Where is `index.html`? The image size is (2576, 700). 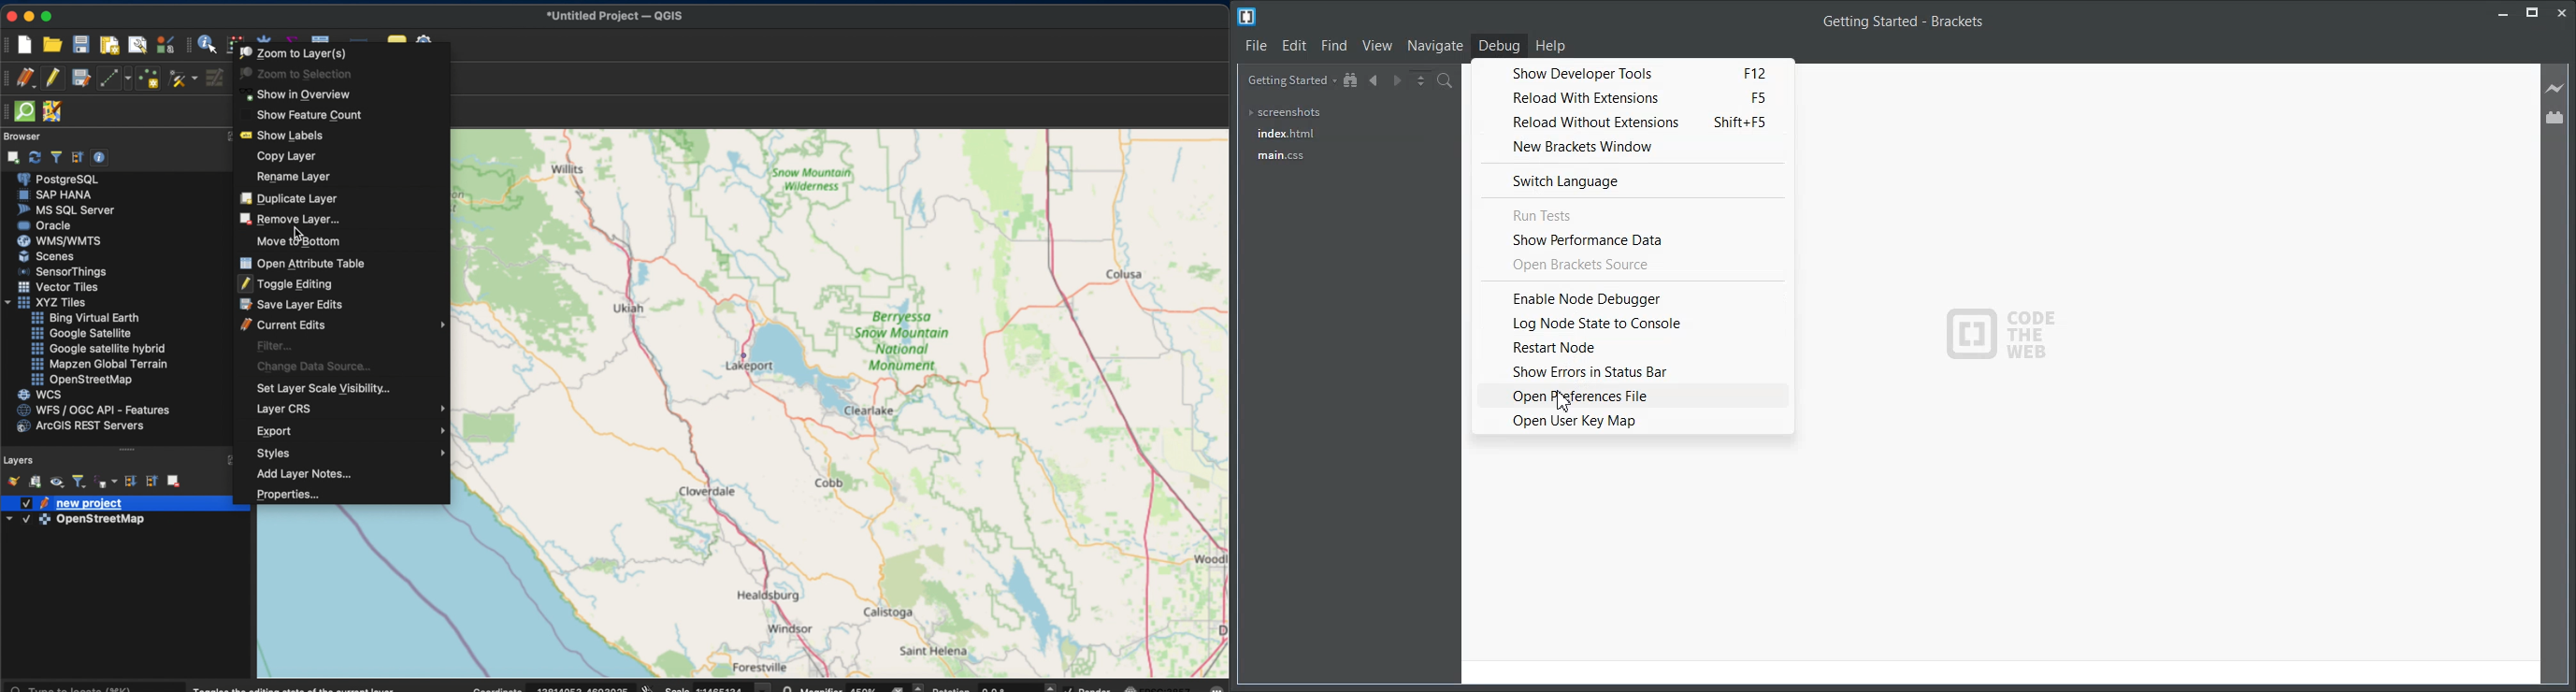 index.html is located at coordinates (1285, 133).